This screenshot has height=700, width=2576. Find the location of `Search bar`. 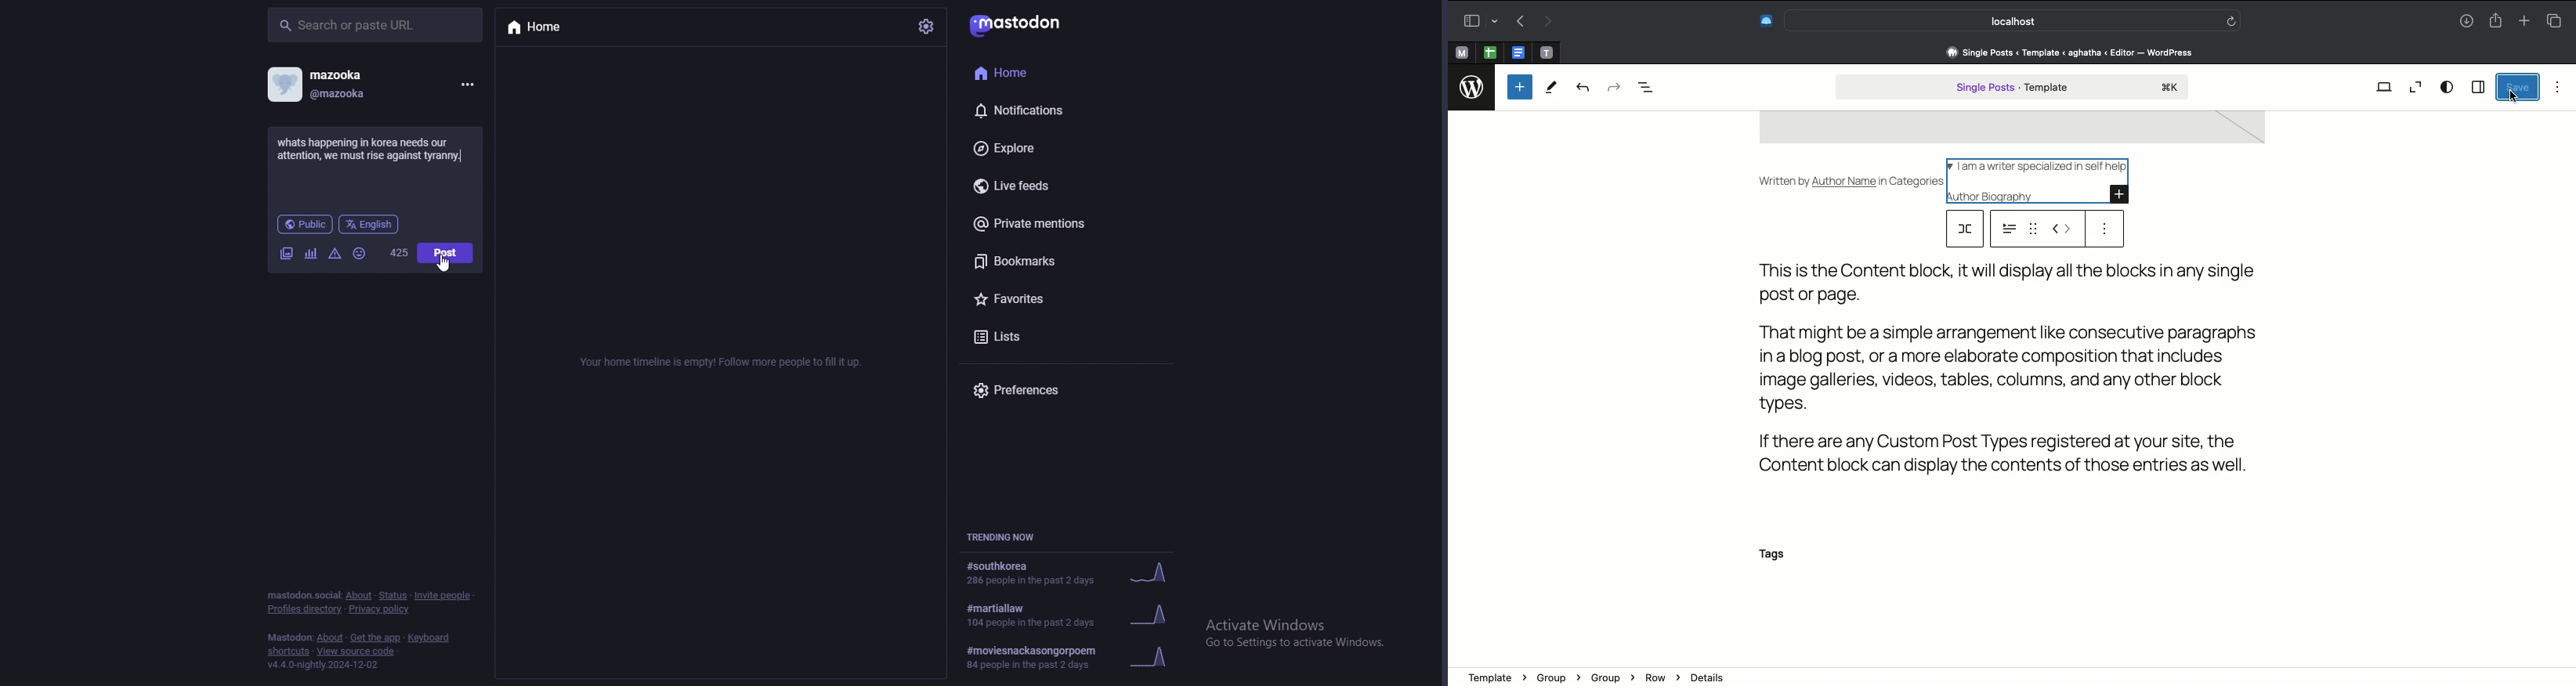

Search bar is located at coordinates (2015, 20).